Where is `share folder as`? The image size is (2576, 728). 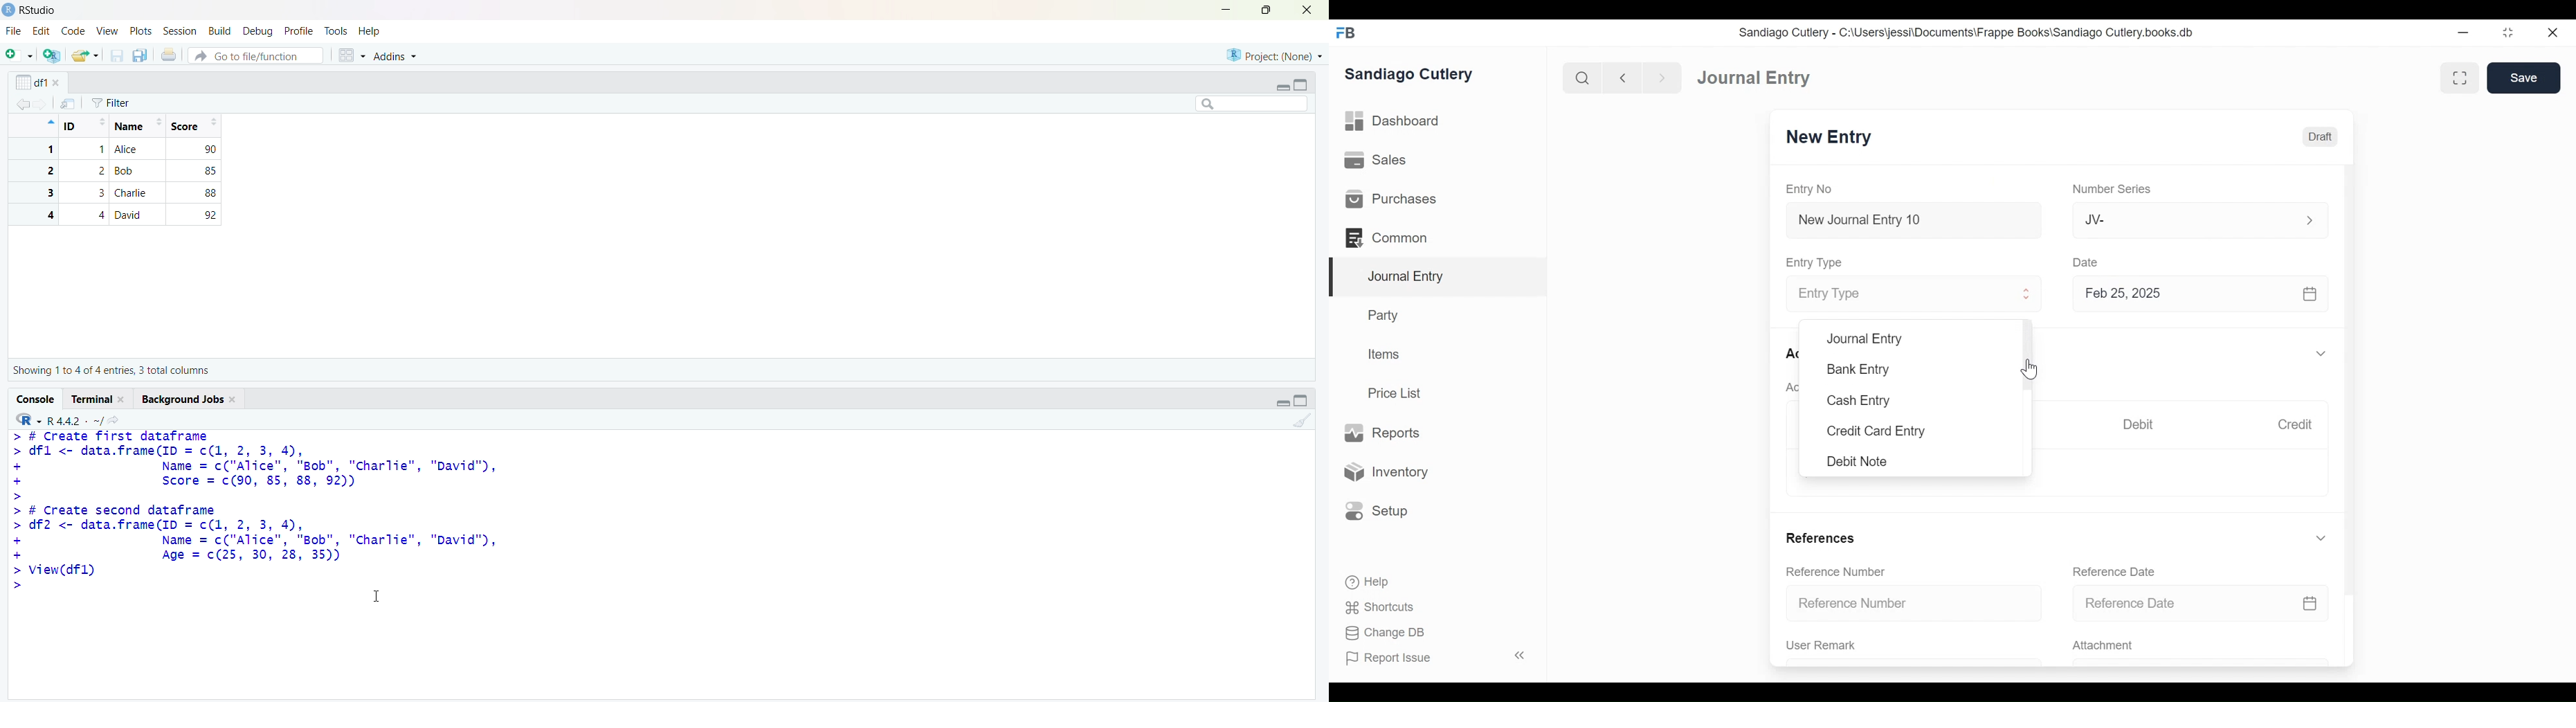
share folder as is located at coordinates (86, 55).